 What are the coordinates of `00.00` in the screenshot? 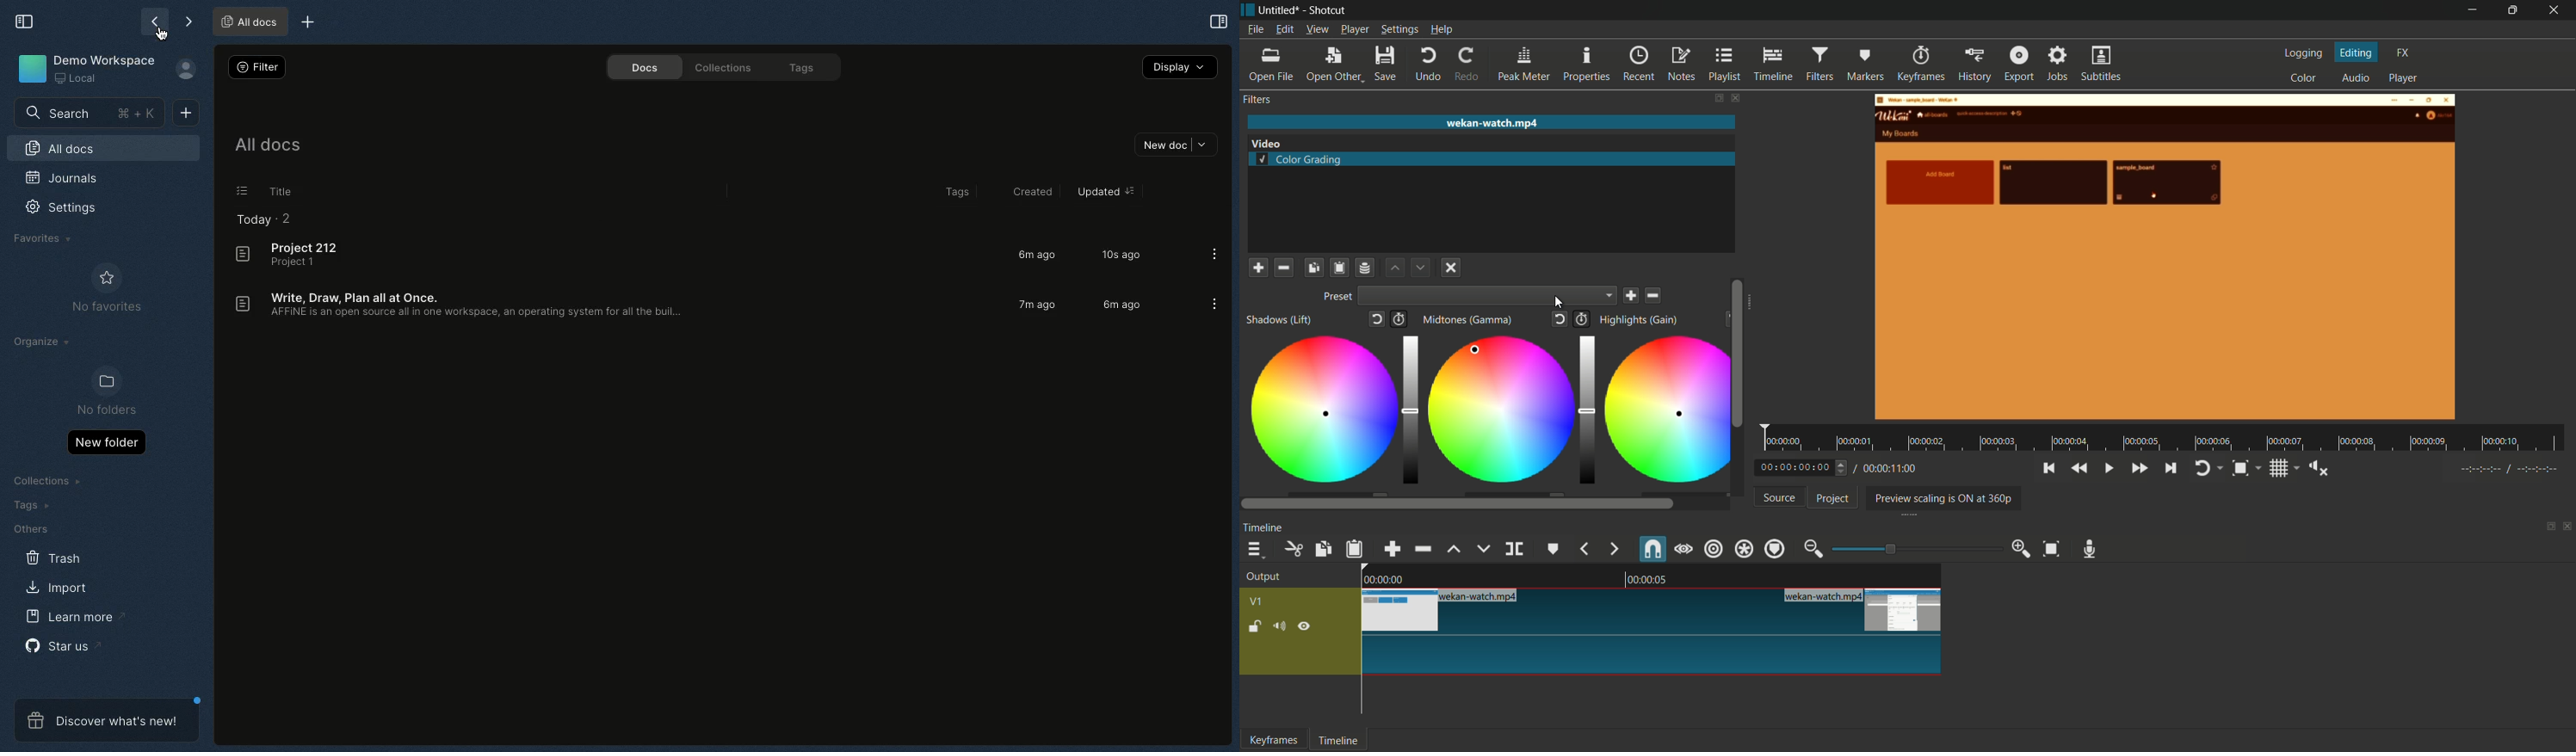 It's located at (1383, 578).